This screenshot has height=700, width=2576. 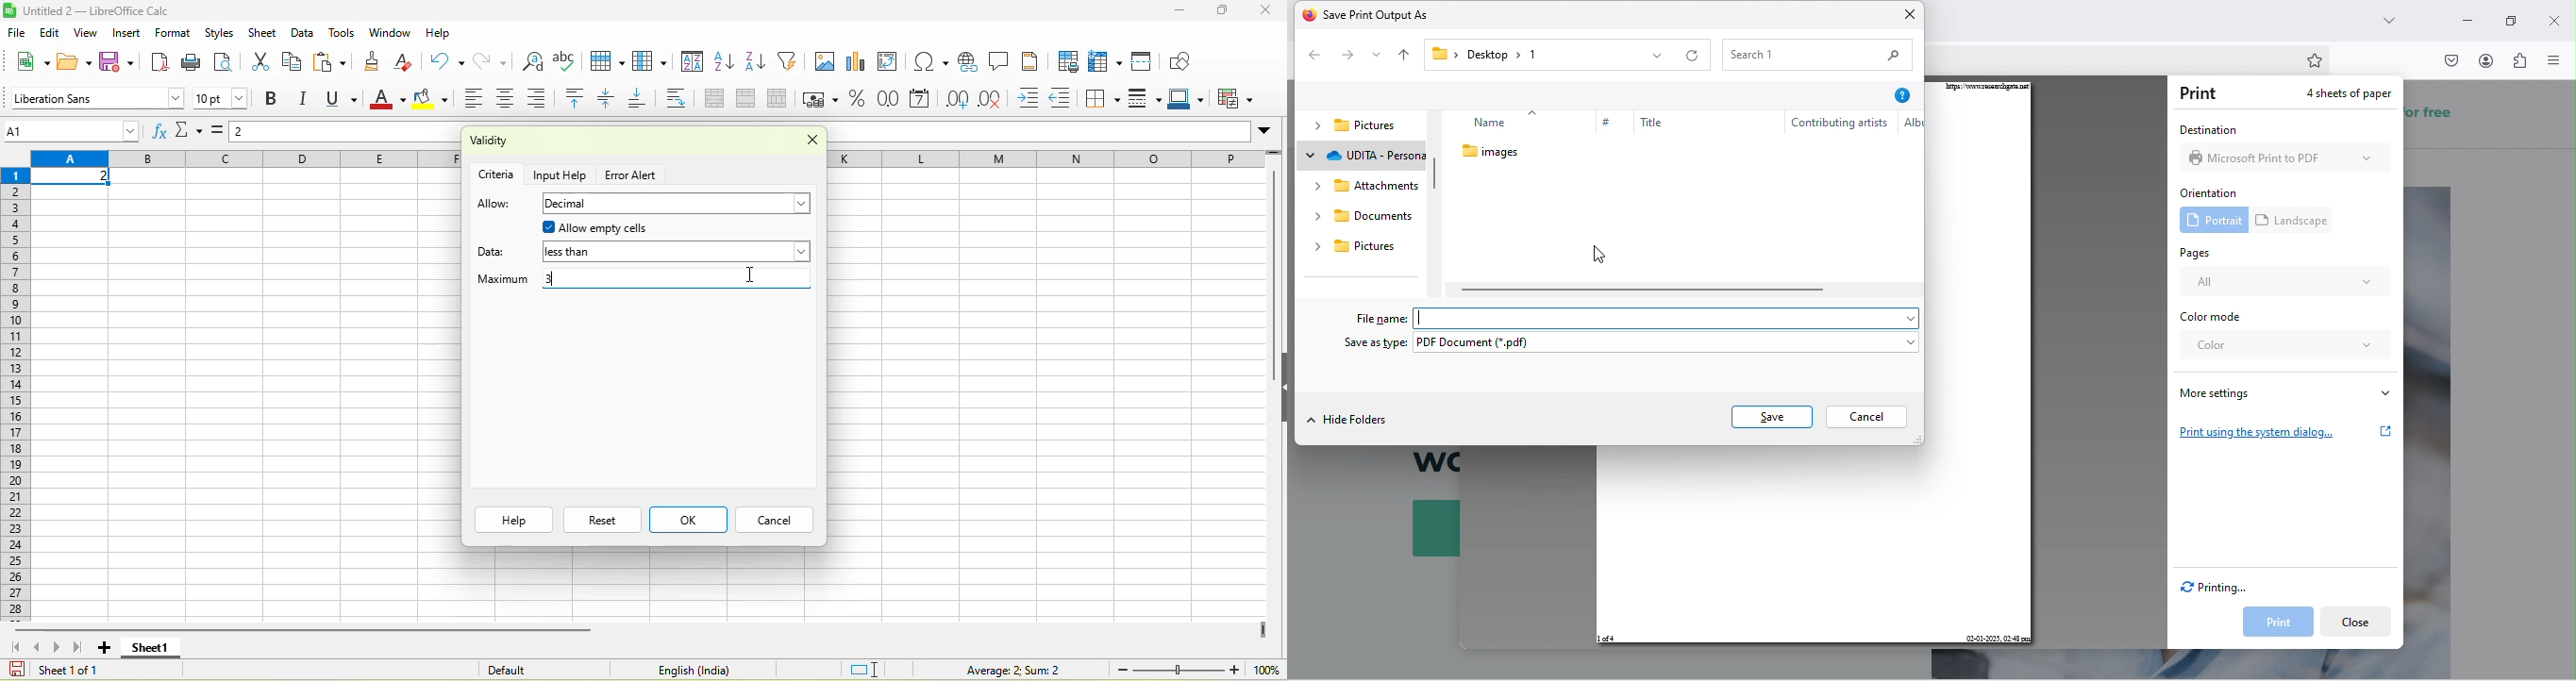 What do you see at coordinates (678, 204) in the screenshot?
I see `deciman` at bounding box center [678, 204].